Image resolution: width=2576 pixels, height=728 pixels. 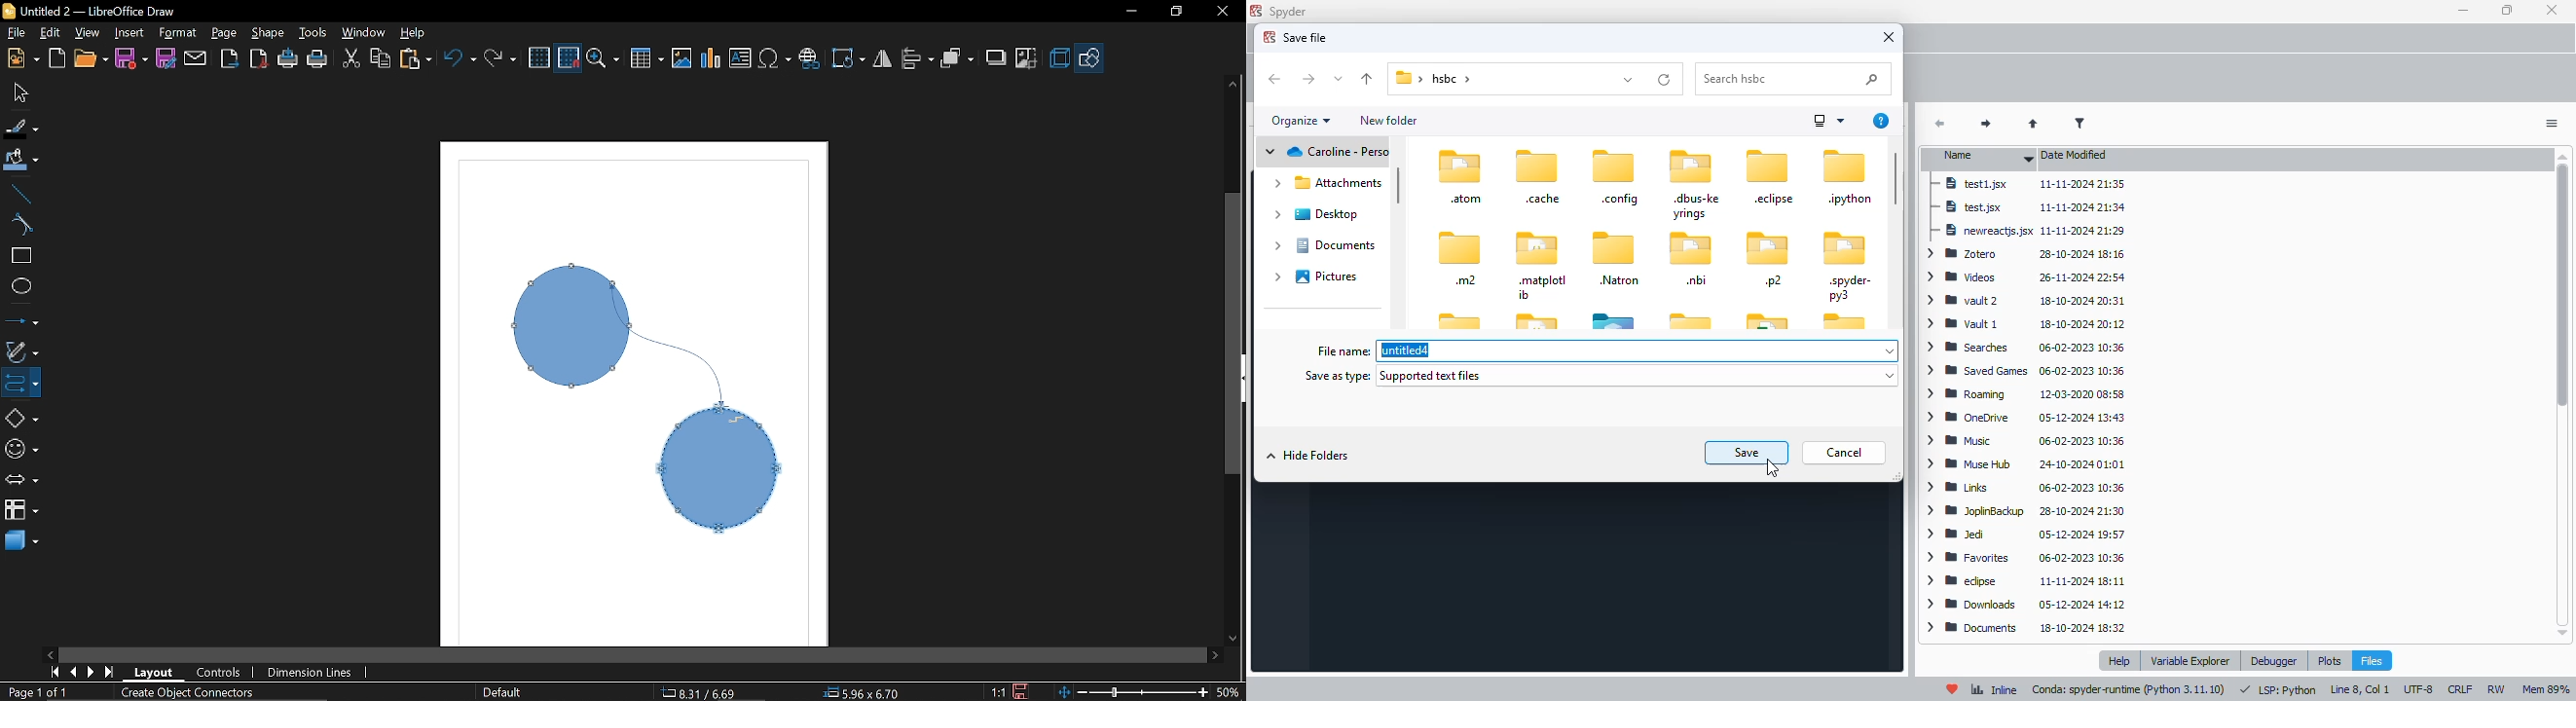 I want to click on up to "desktop", so click(x=1367, y=79).